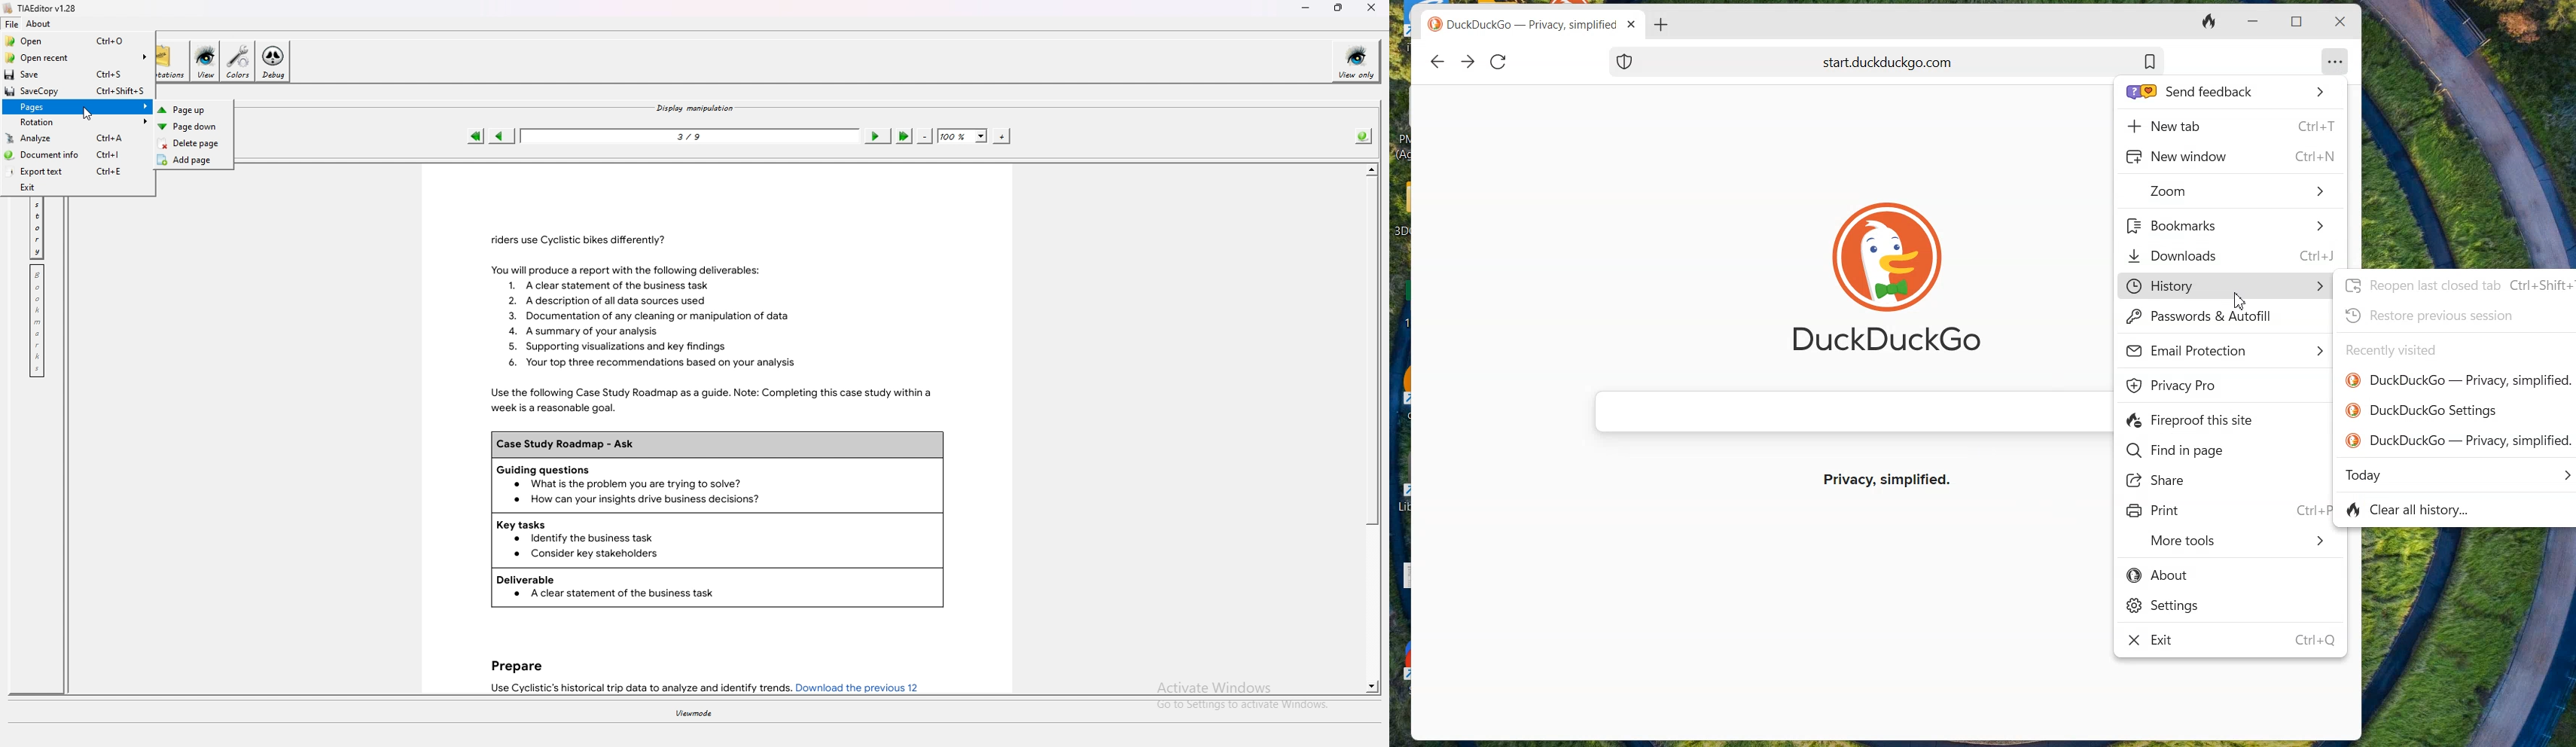 This screenshot has height=756, width=2576. What do you see at coordinates (2175, 452) in the screenshot?
I see `Find in page` at bounding box center [2175, 452].